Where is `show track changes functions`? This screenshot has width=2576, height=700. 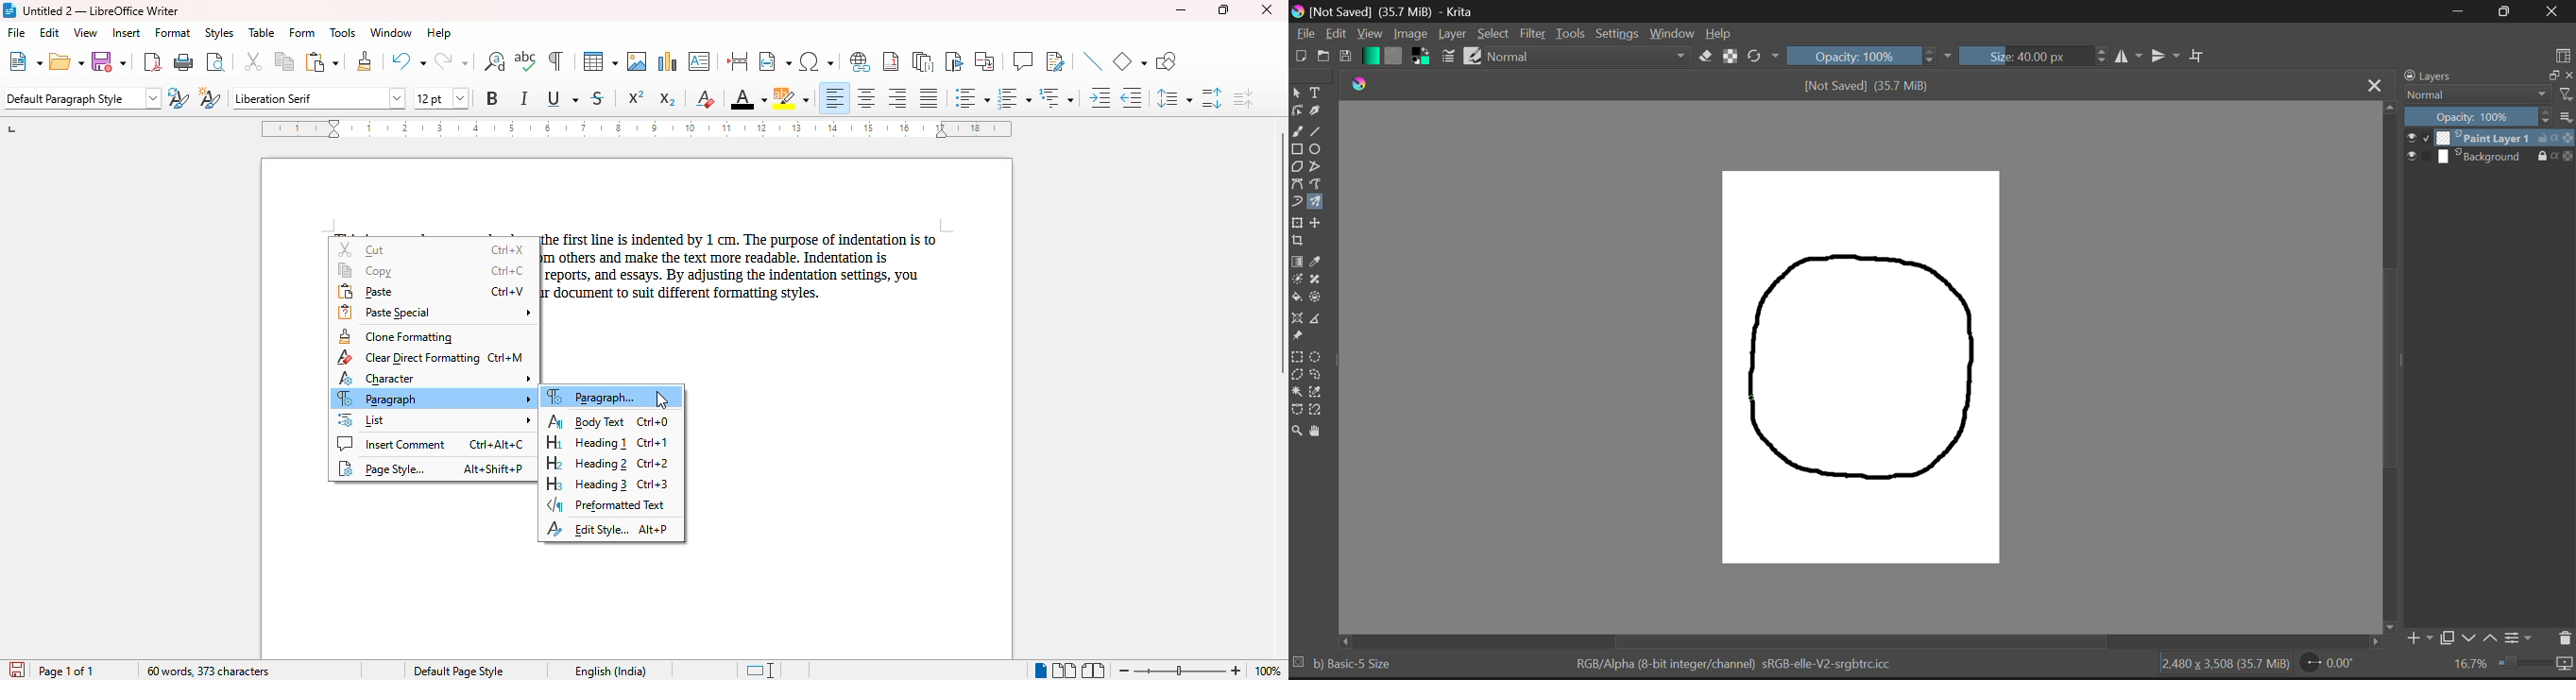 show track changes functions is located at coordinates (1055, 61).